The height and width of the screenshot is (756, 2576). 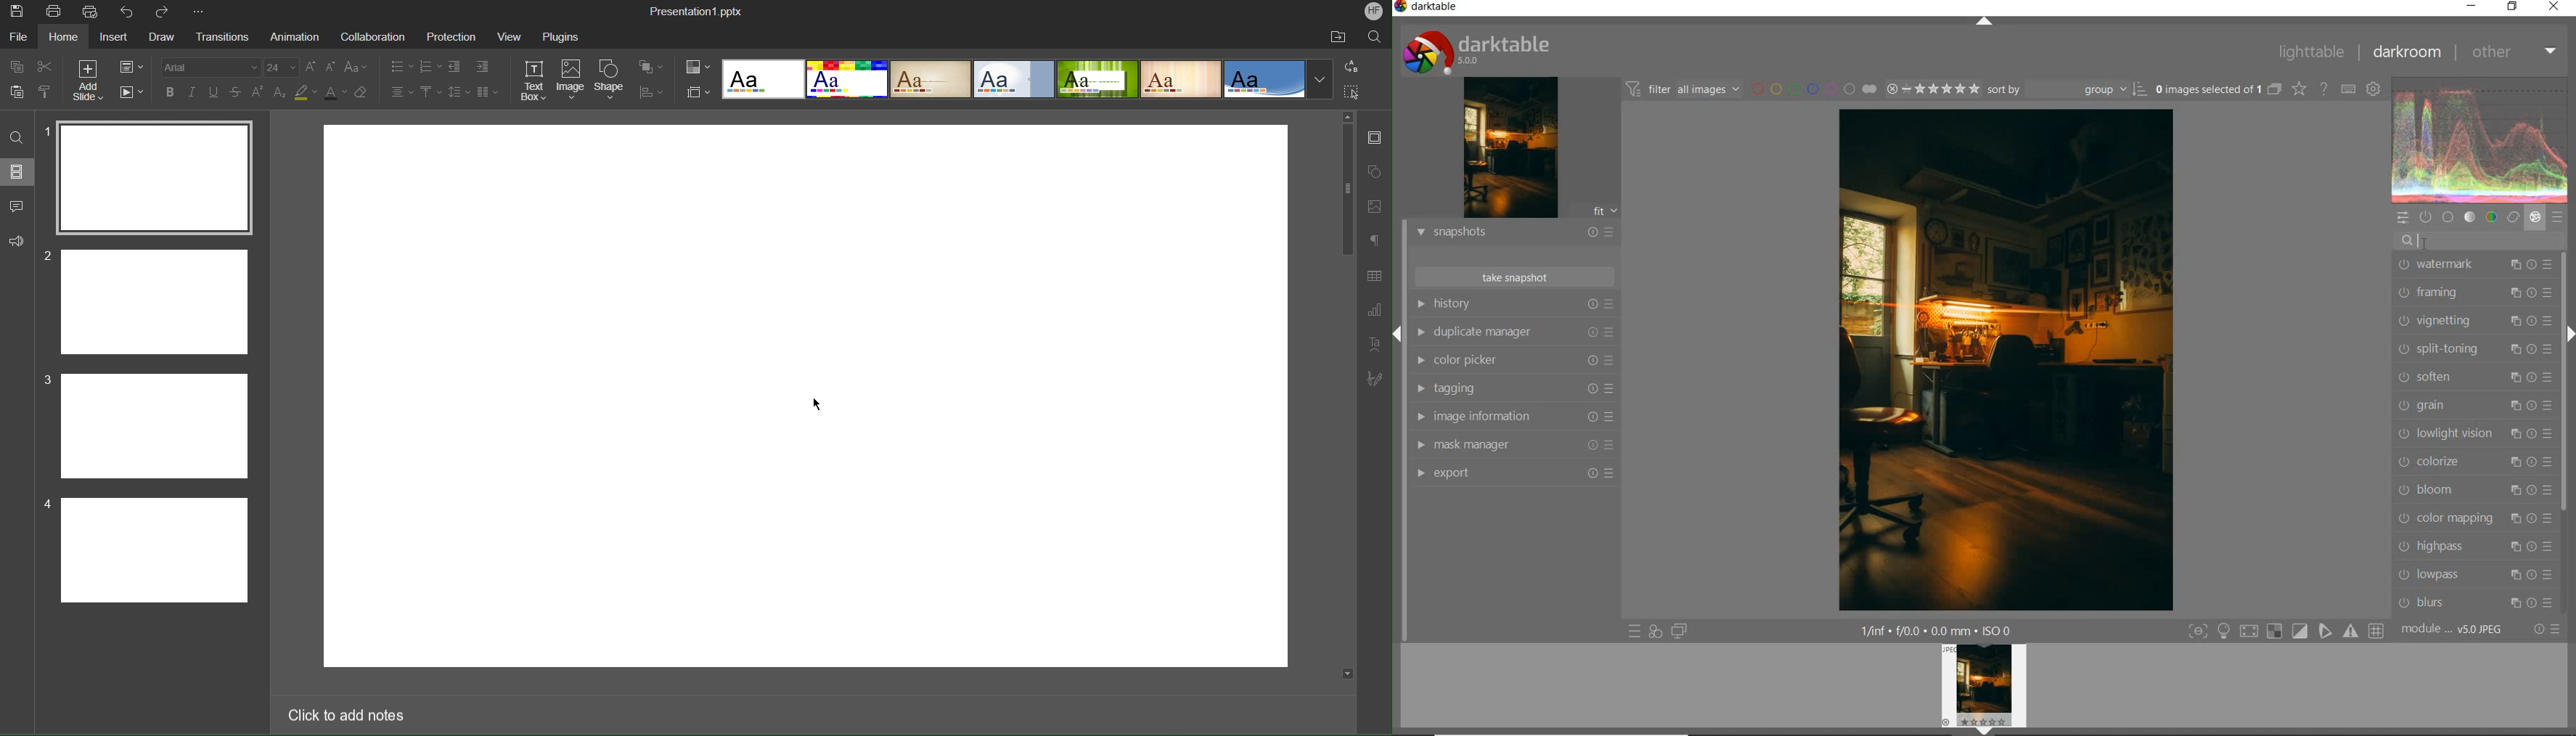 I want to click on scroll bar, so click(x=1349, y=393).